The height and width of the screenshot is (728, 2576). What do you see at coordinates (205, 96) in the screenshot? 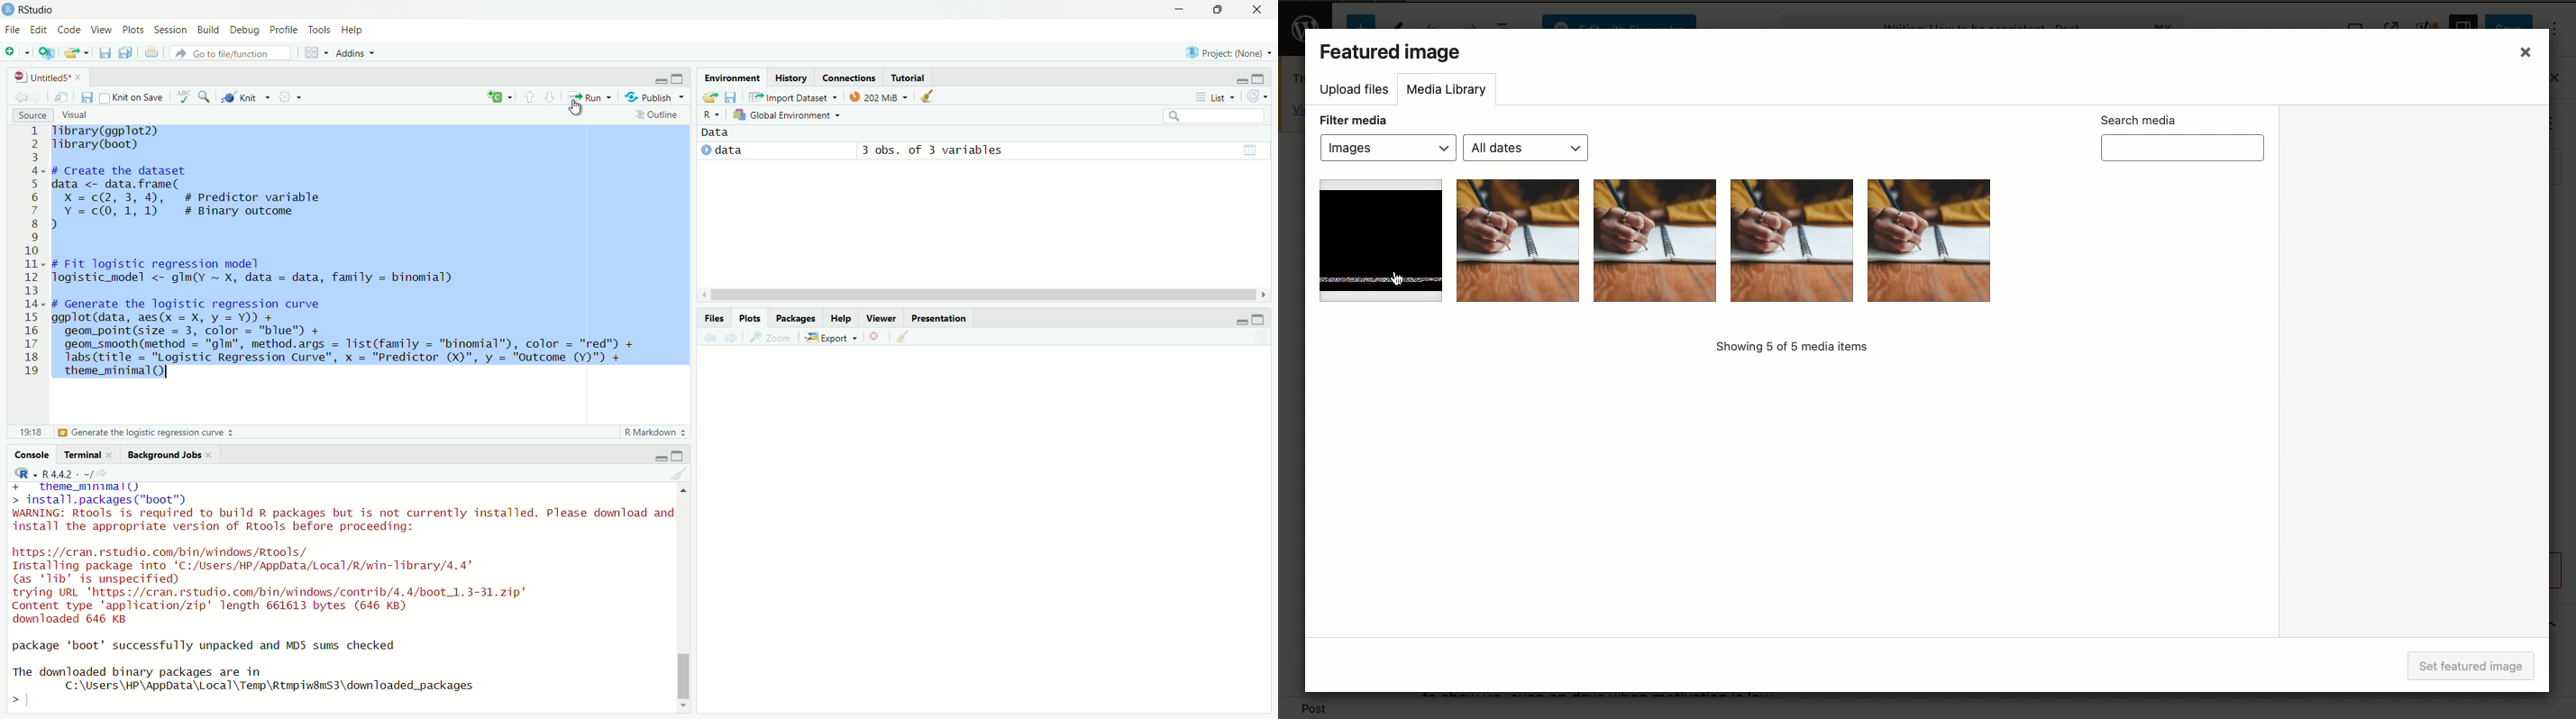
I see `Find/Replace` at bounding box center [205, 96].